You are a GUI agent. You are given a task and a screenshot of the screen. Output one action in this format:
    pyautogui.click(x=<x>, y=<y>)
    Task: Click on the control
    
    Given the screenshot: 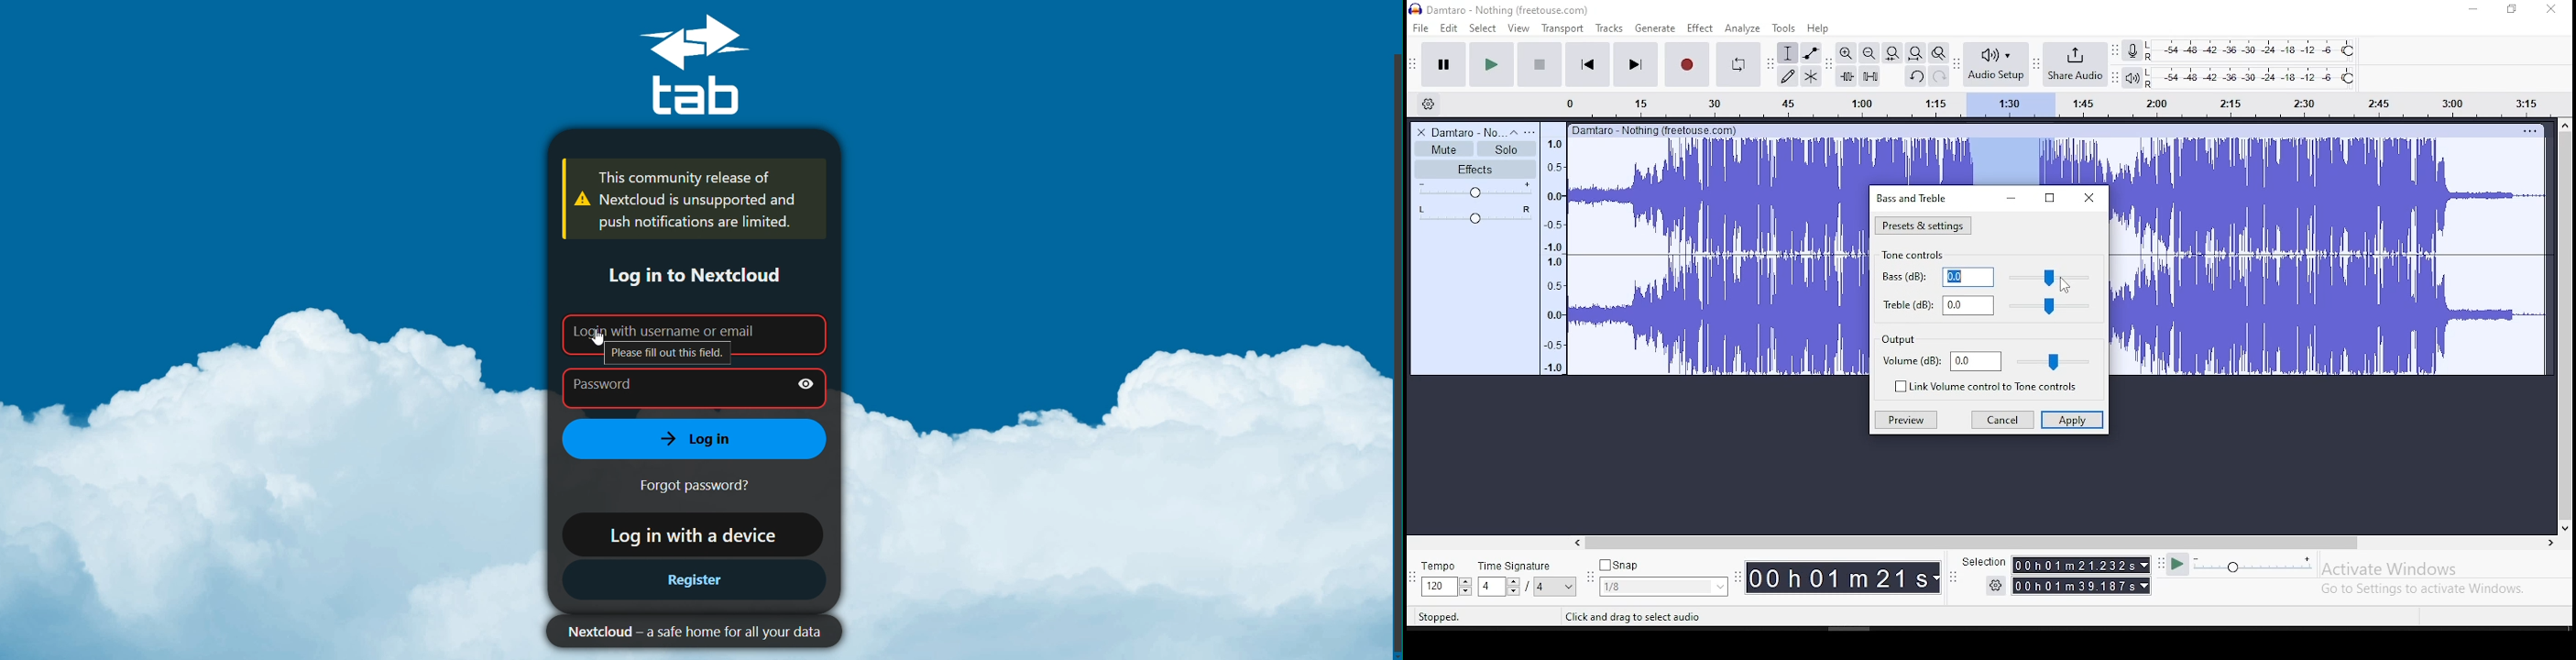 What is the action you would take?
    pyautogui.click(x=2055, y=360)
    